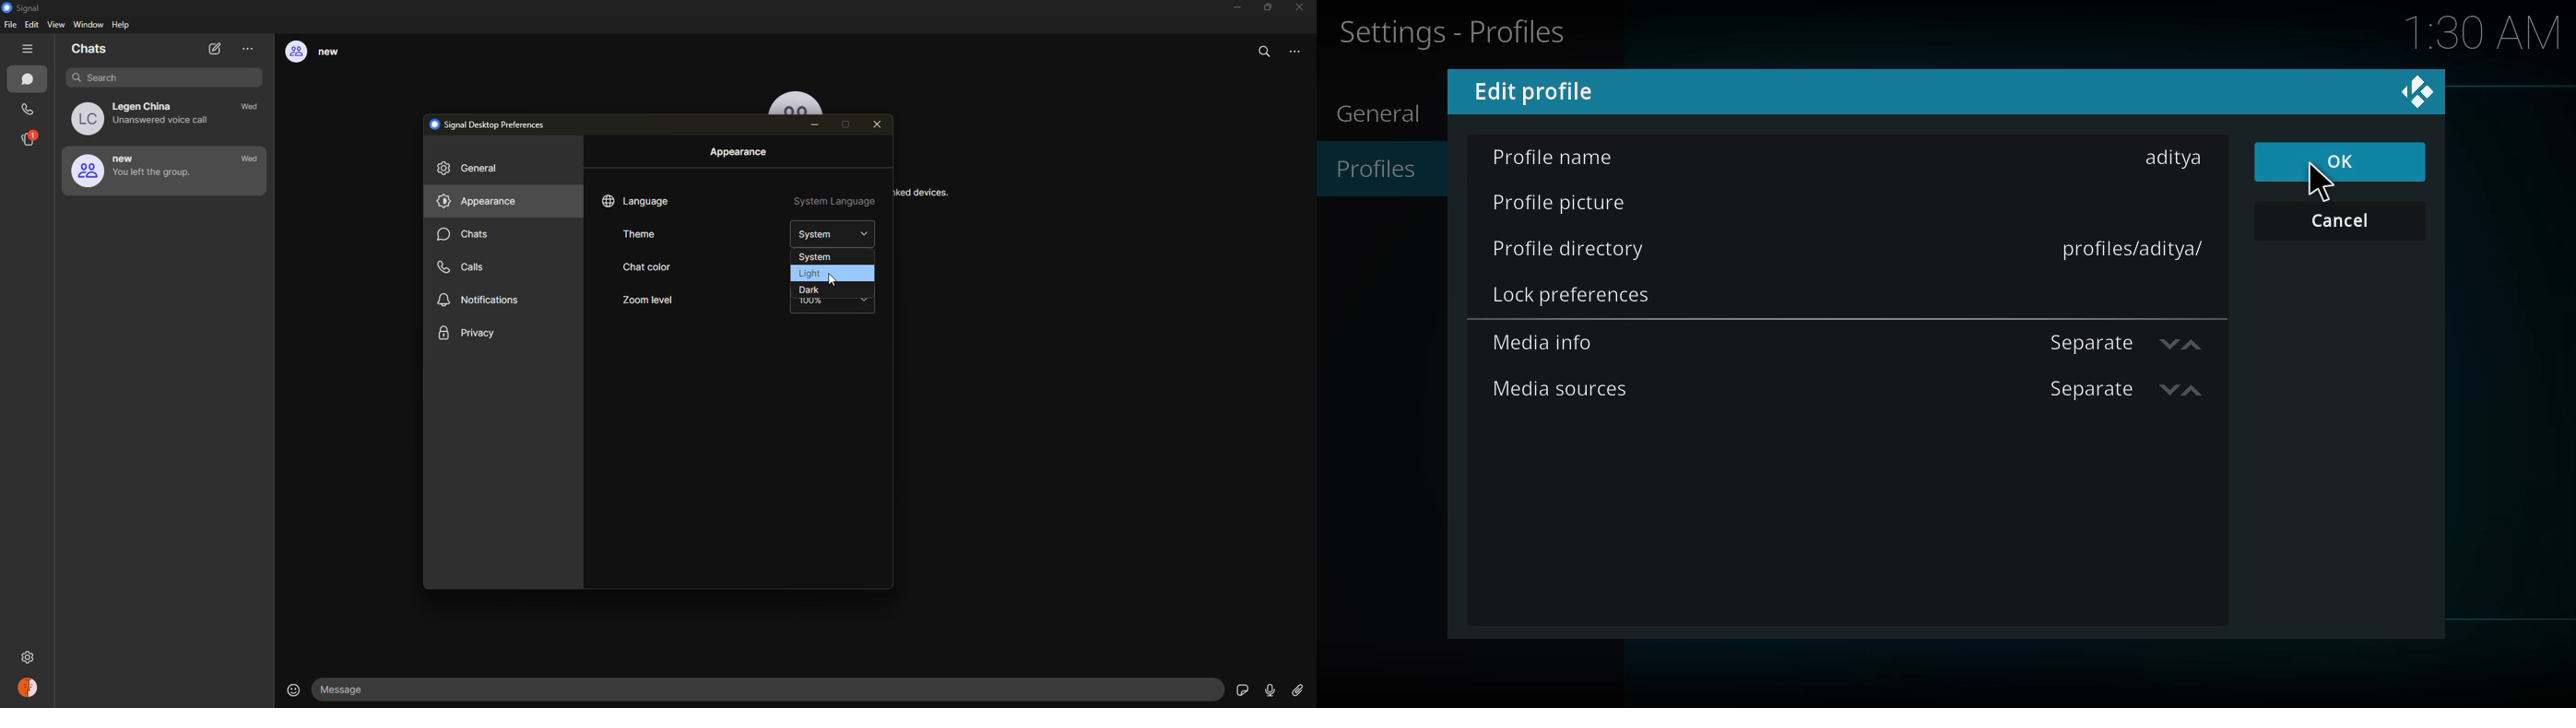  Describe the element at coordinates (1575, 246) in the screenshot. I see `profile directory` at that location.